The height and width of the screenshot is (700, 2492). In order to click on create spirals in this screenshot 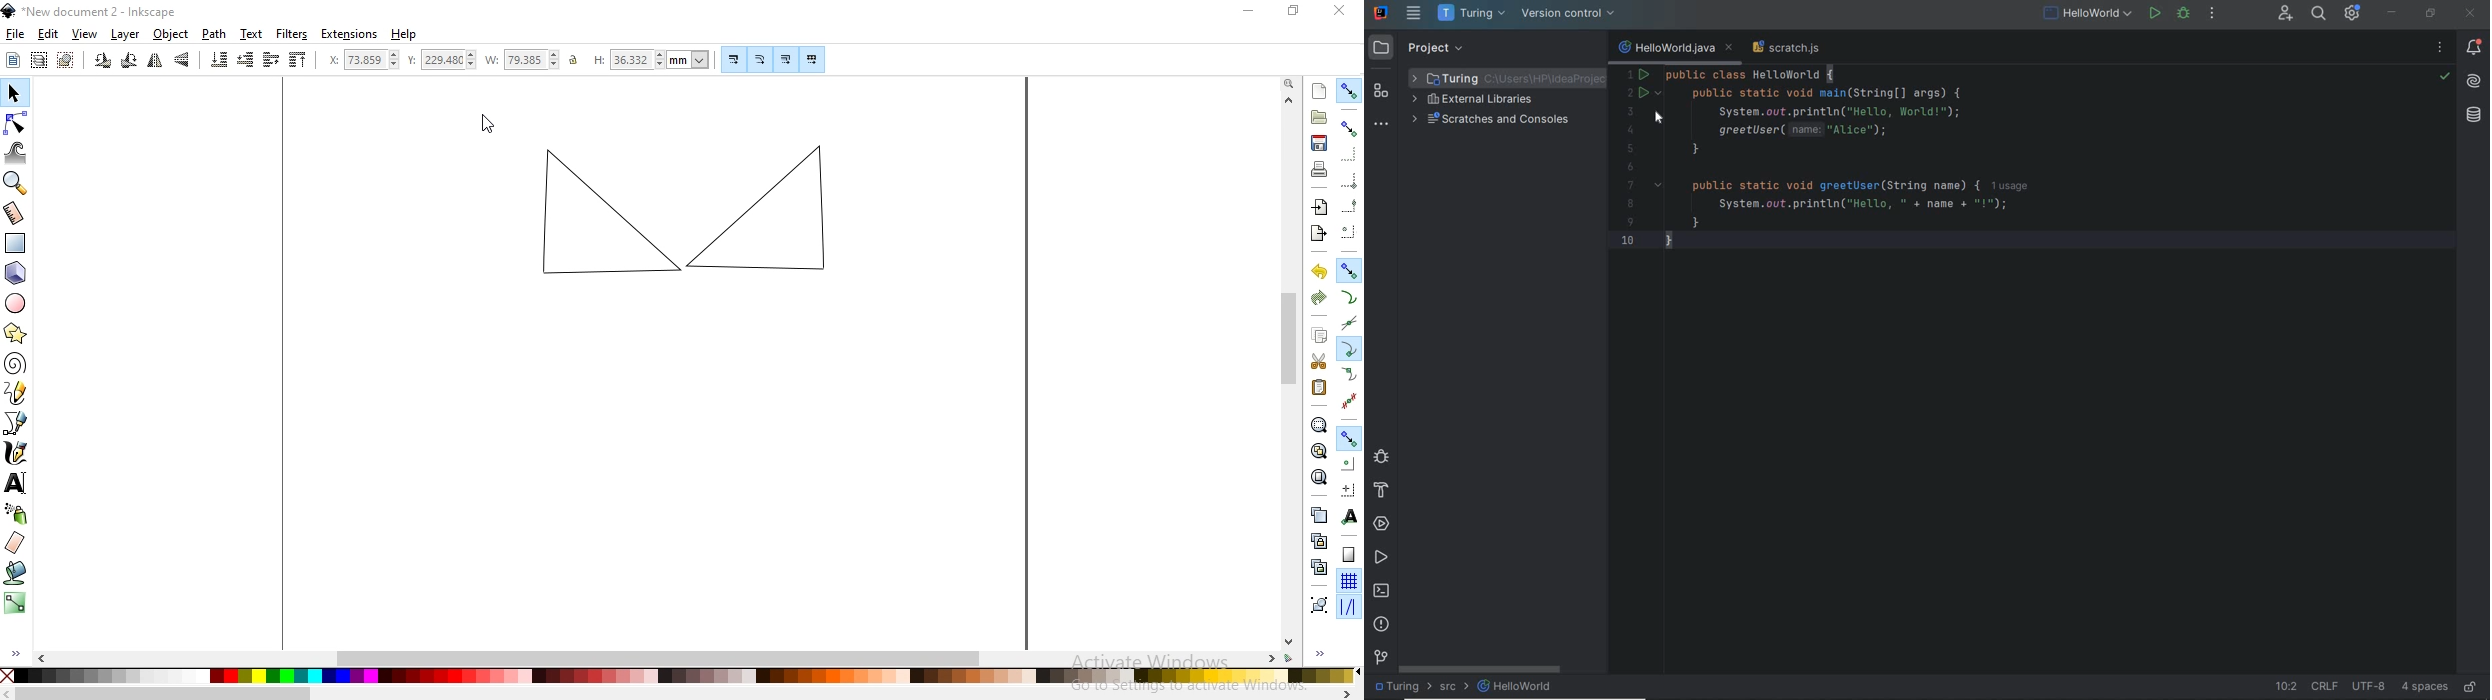, I will do `click(17, 364)`.